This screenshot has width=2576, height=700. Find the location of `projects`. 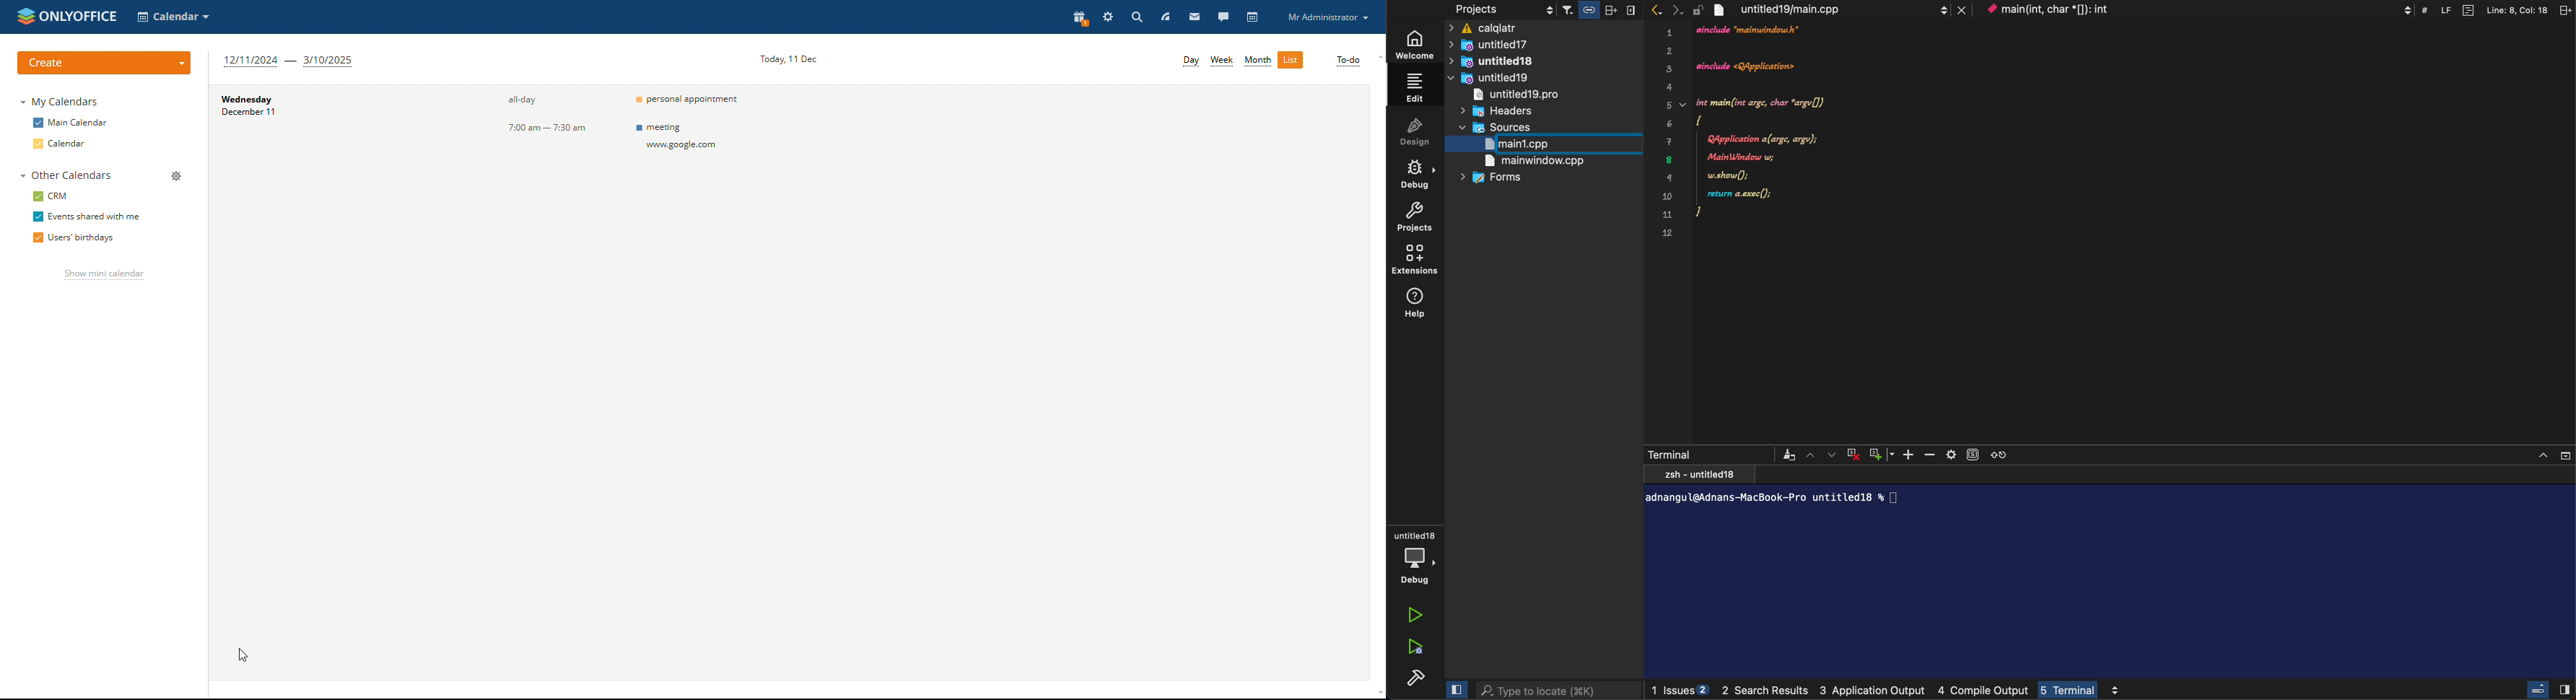

projects is located at coordinates (1504, 10).